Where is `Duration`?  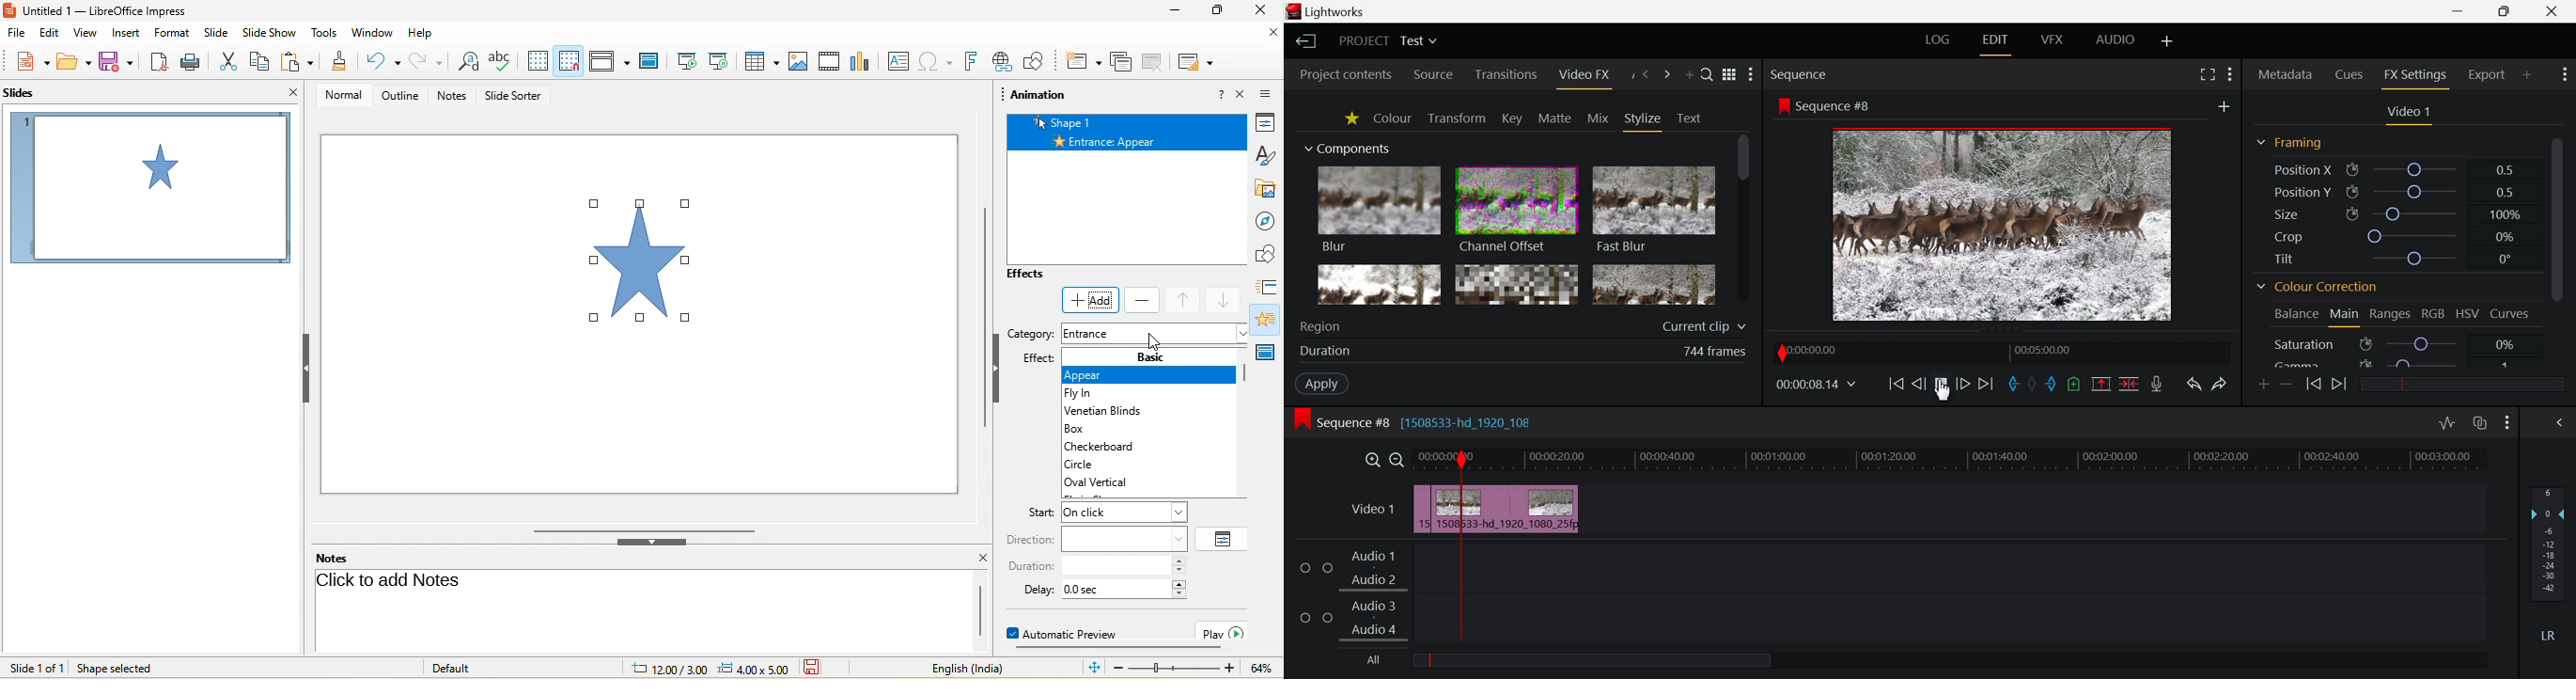 Duration is located at coordinates (1525, 350).